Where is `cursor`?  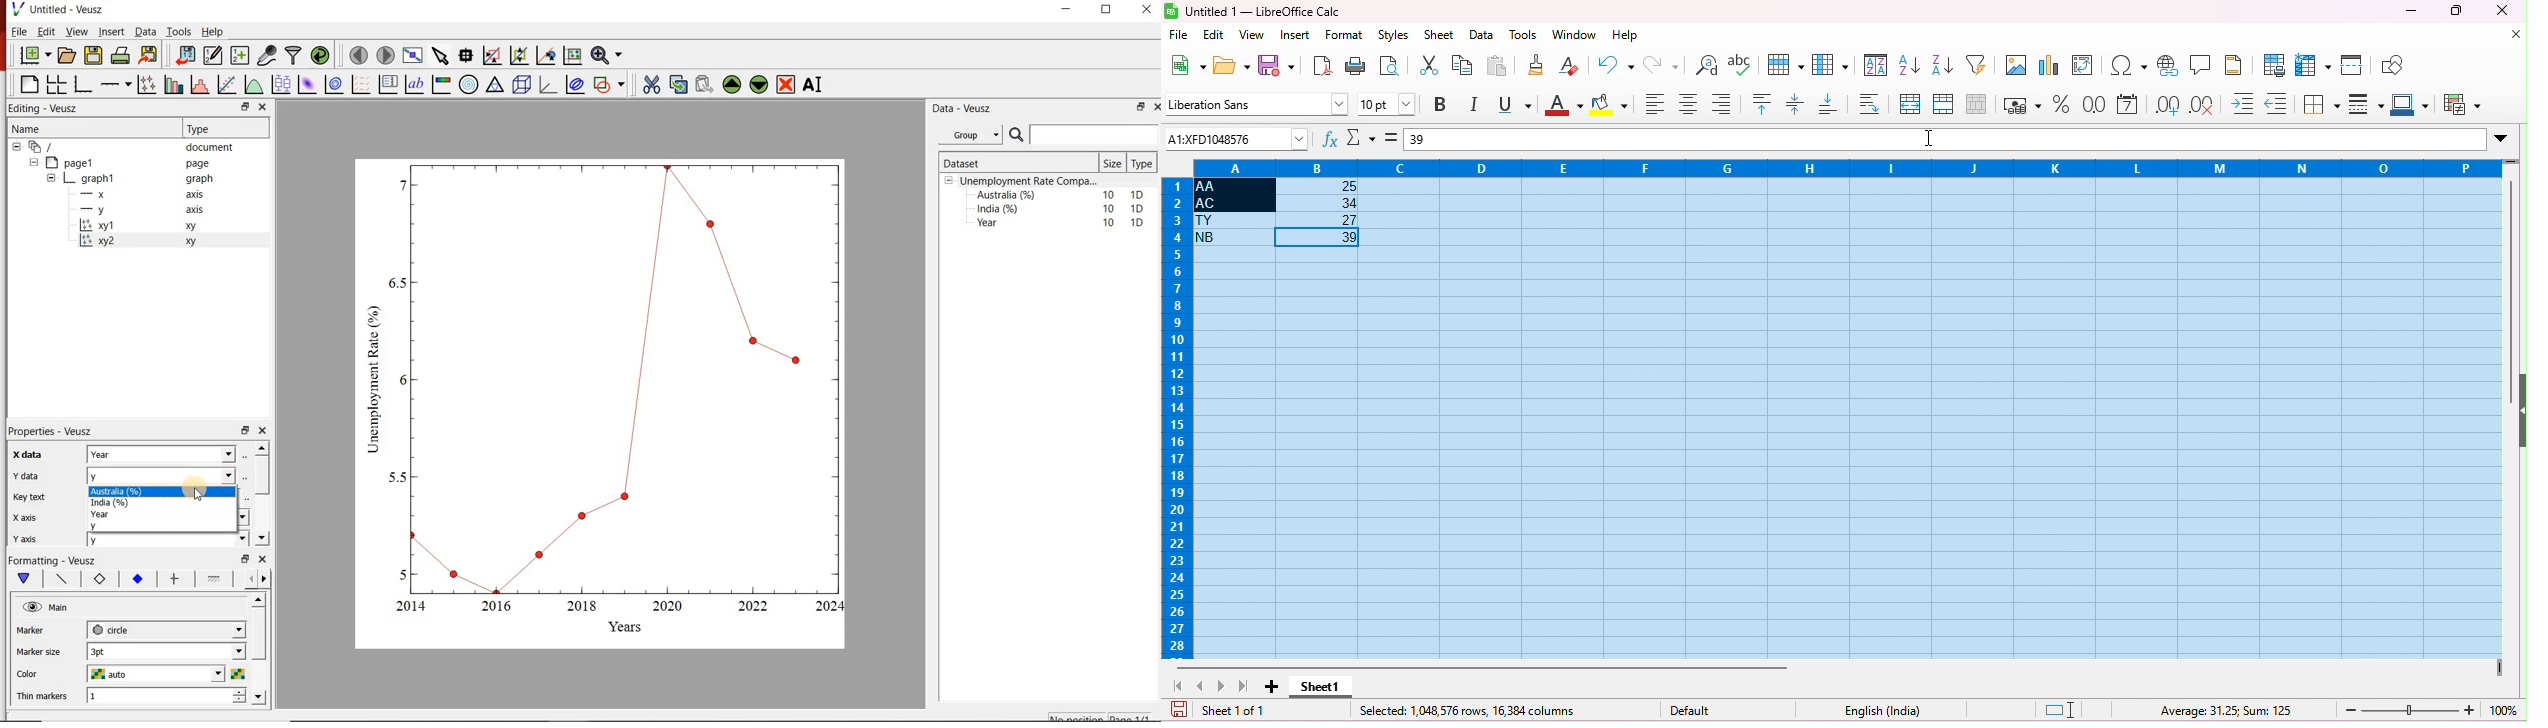 cursor is located at coordinates (203, 494).